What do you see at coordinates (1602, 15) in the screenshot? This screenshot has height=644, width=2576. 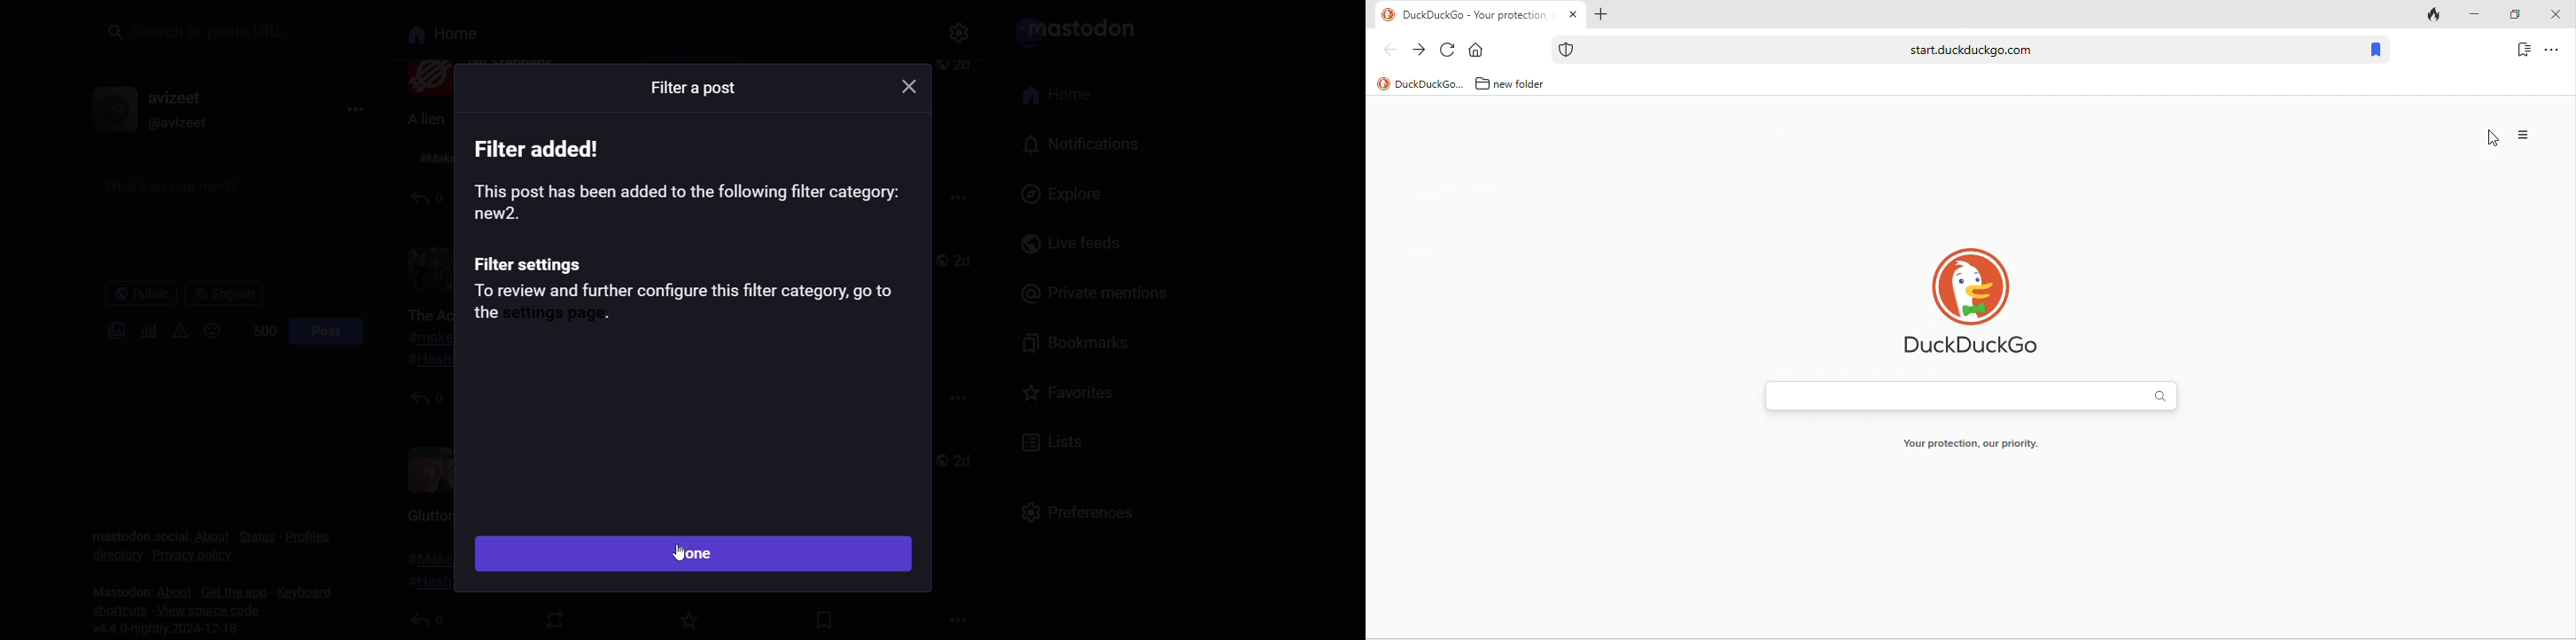 I see `add tab` at bounding box center [1602, 15].